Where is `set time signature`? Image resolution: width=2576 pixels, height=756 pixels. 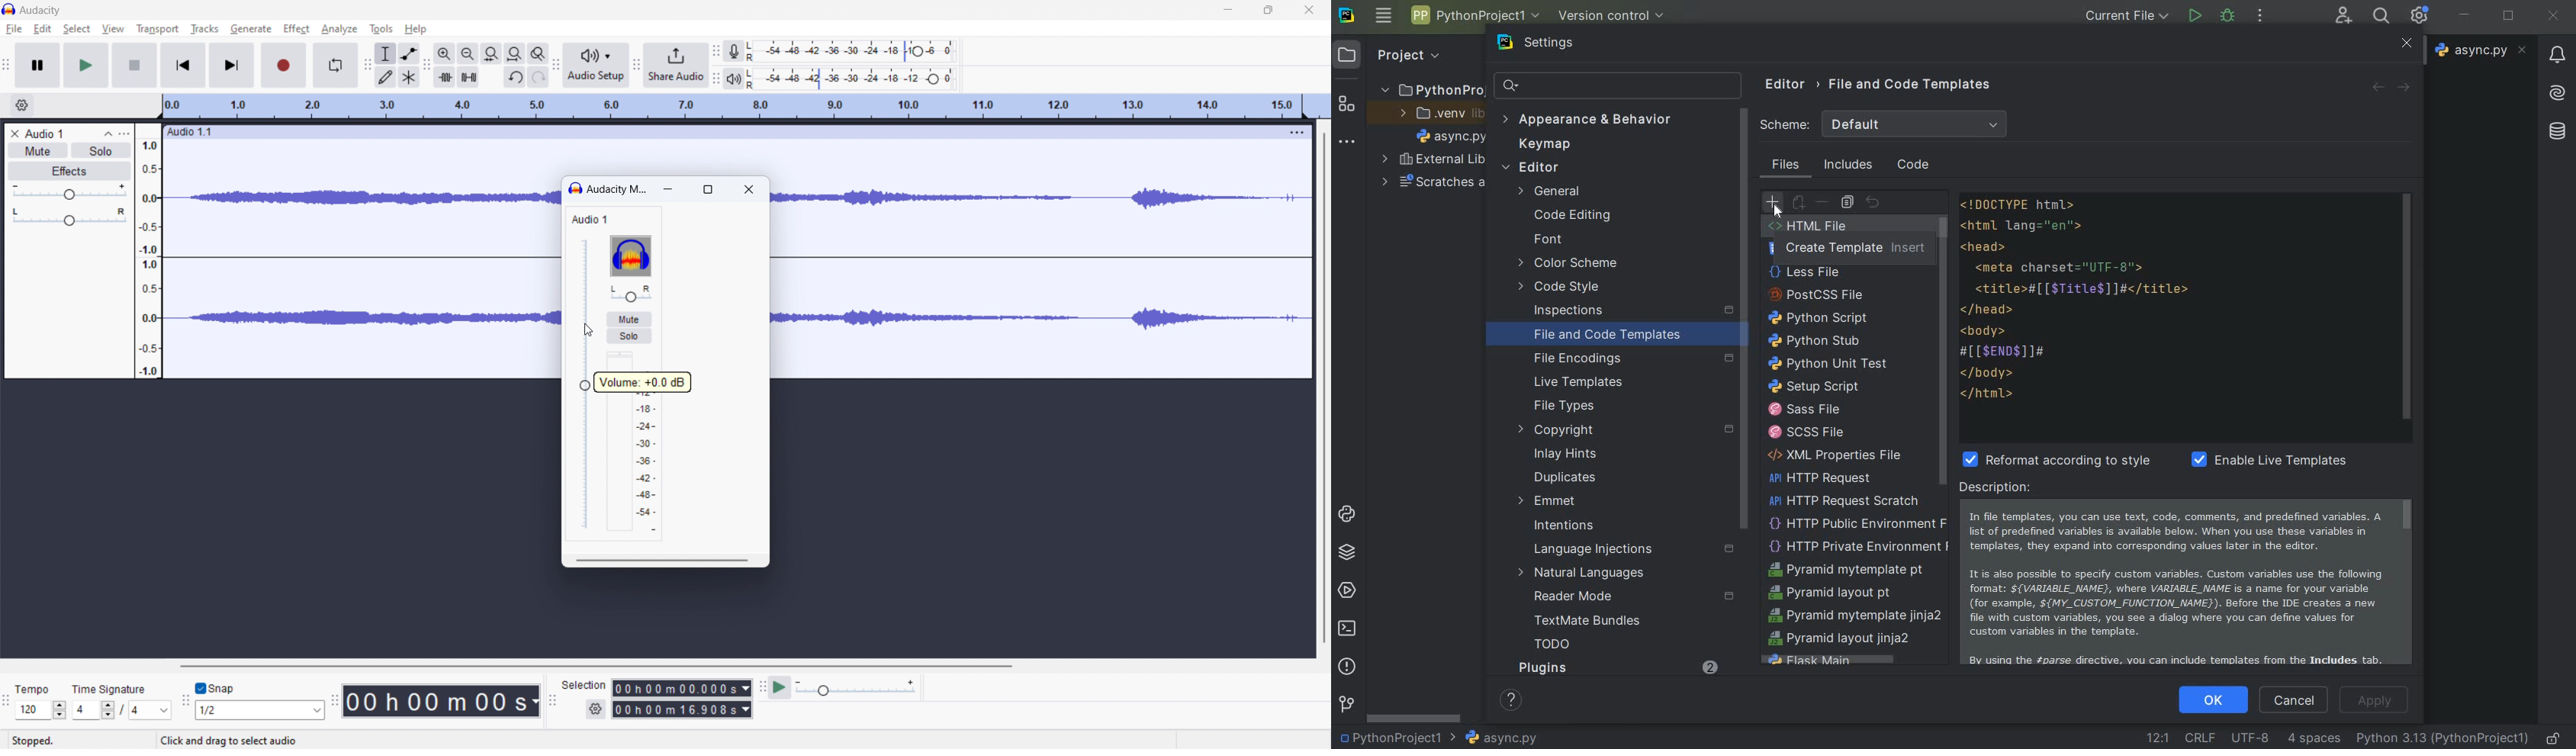 set time signature is located at coordinates (121, 709).